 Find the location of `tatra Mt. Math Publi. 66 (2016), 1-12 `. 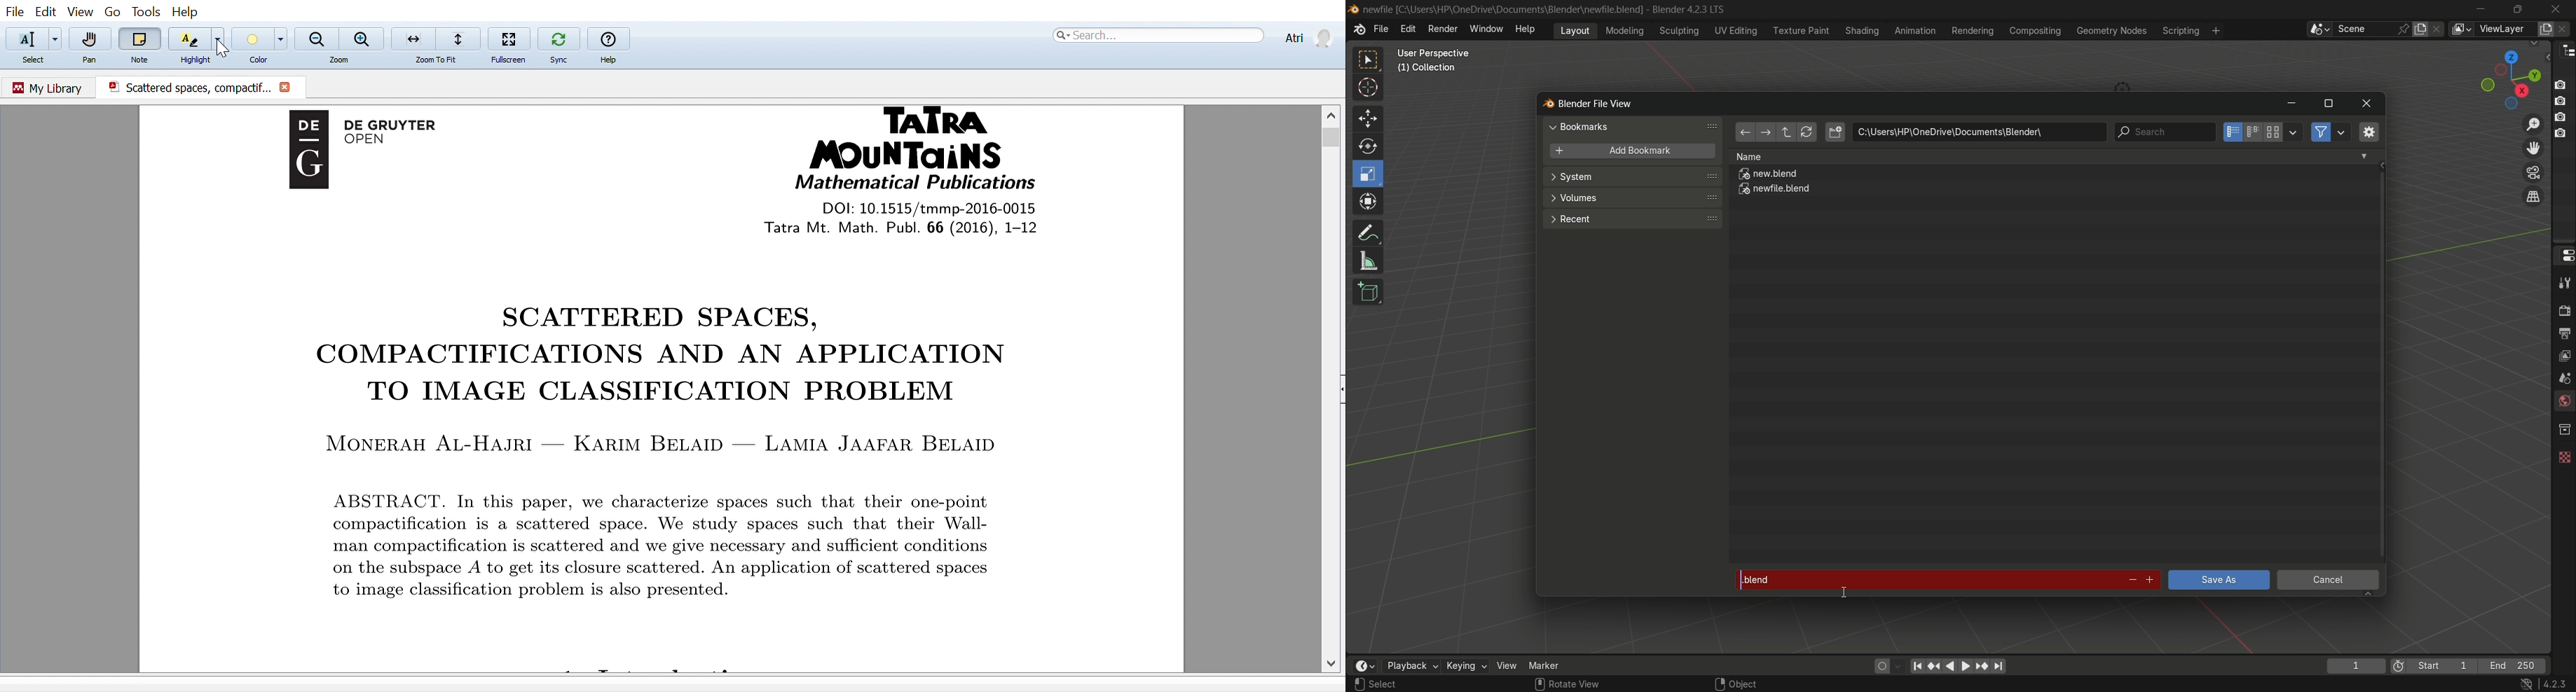

tatra Mt. Math Publi. 66 (2016), 1-12  is located at coordinates (931, 228).